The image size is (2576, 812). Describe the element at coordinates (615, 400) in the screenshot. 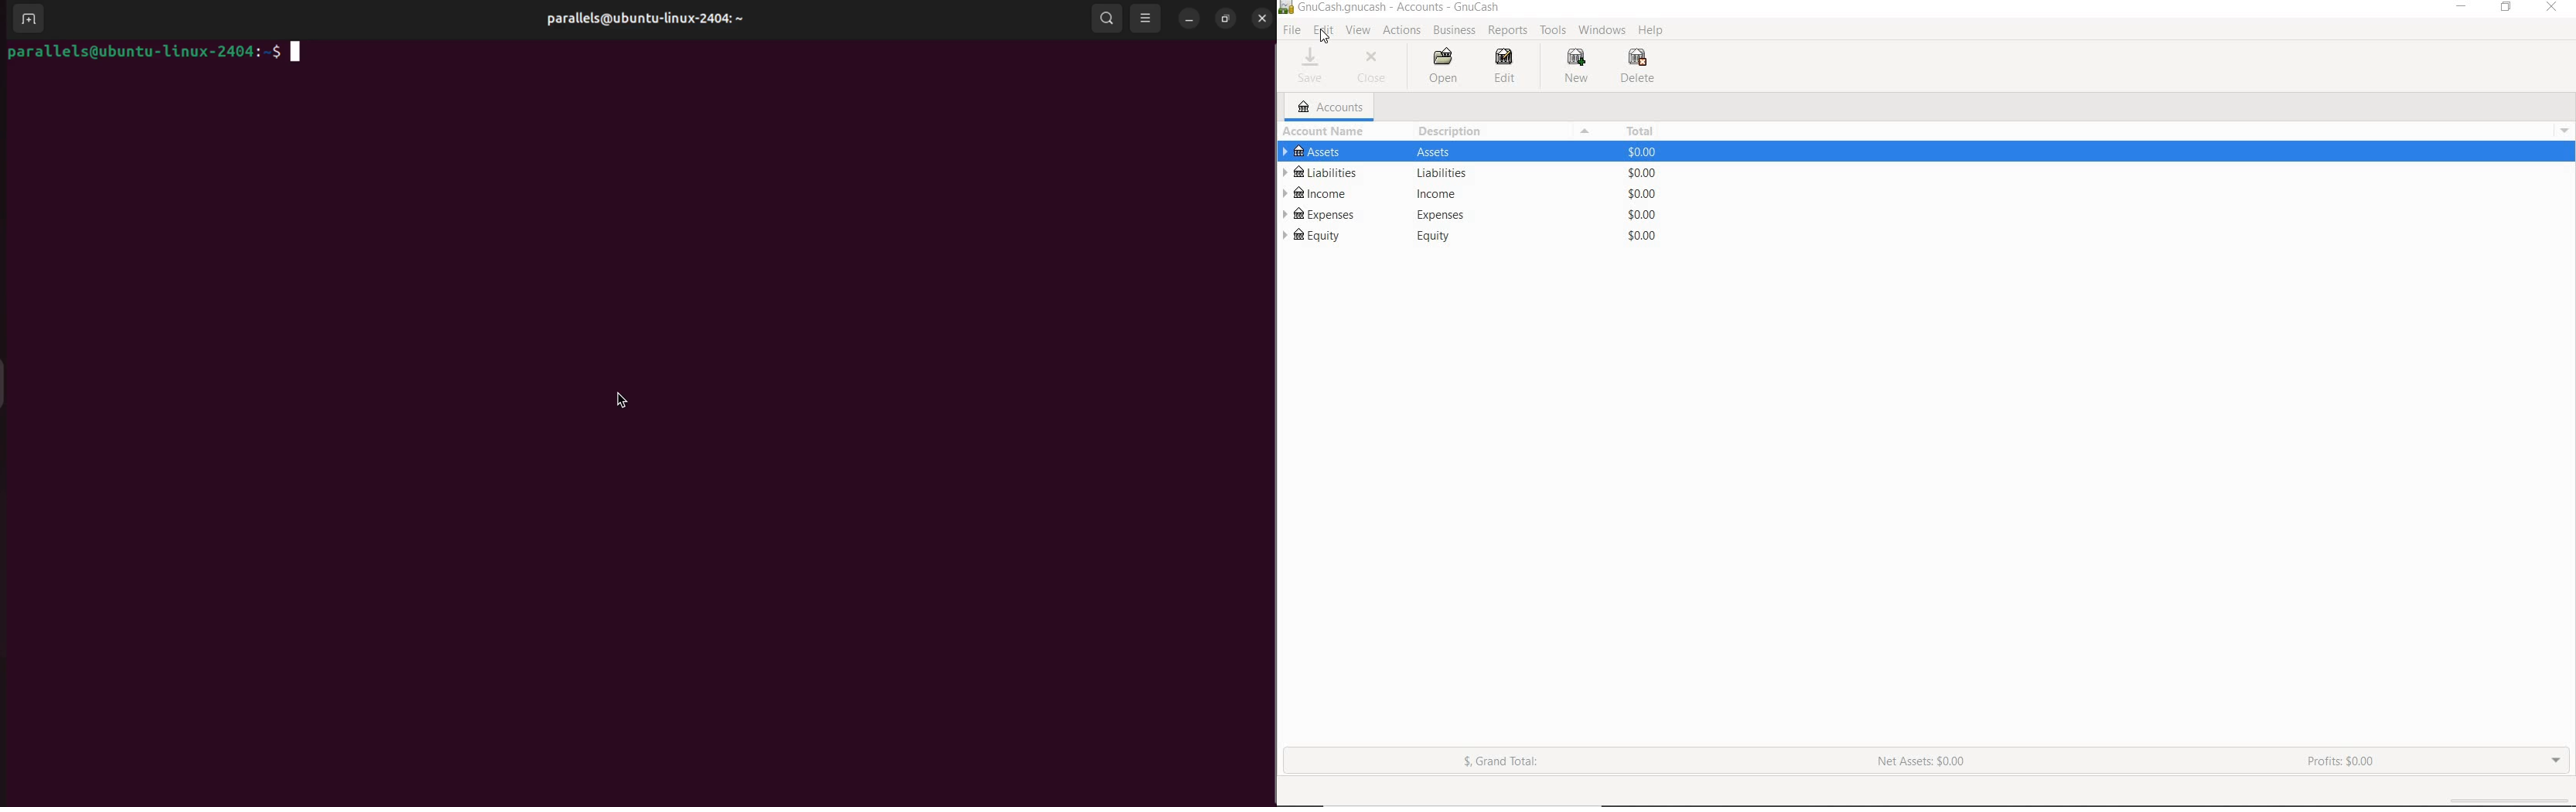

I see `cursor` at that location.